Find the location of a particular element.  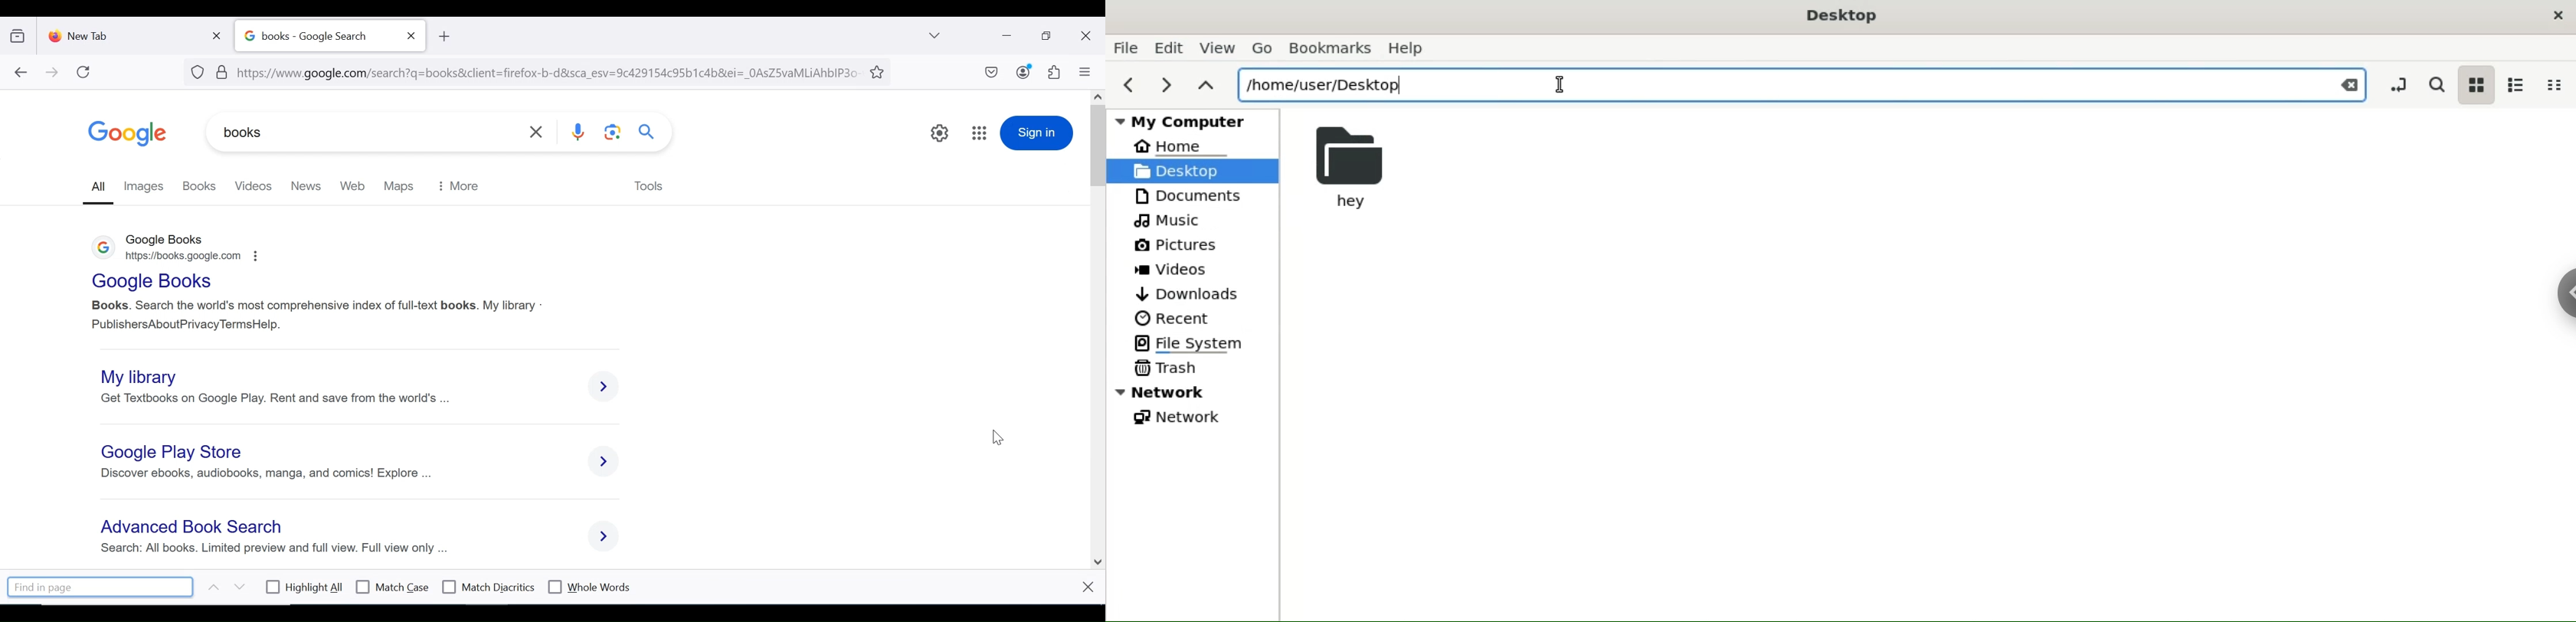

https://books.google.com is located at coordinates (194, 256).